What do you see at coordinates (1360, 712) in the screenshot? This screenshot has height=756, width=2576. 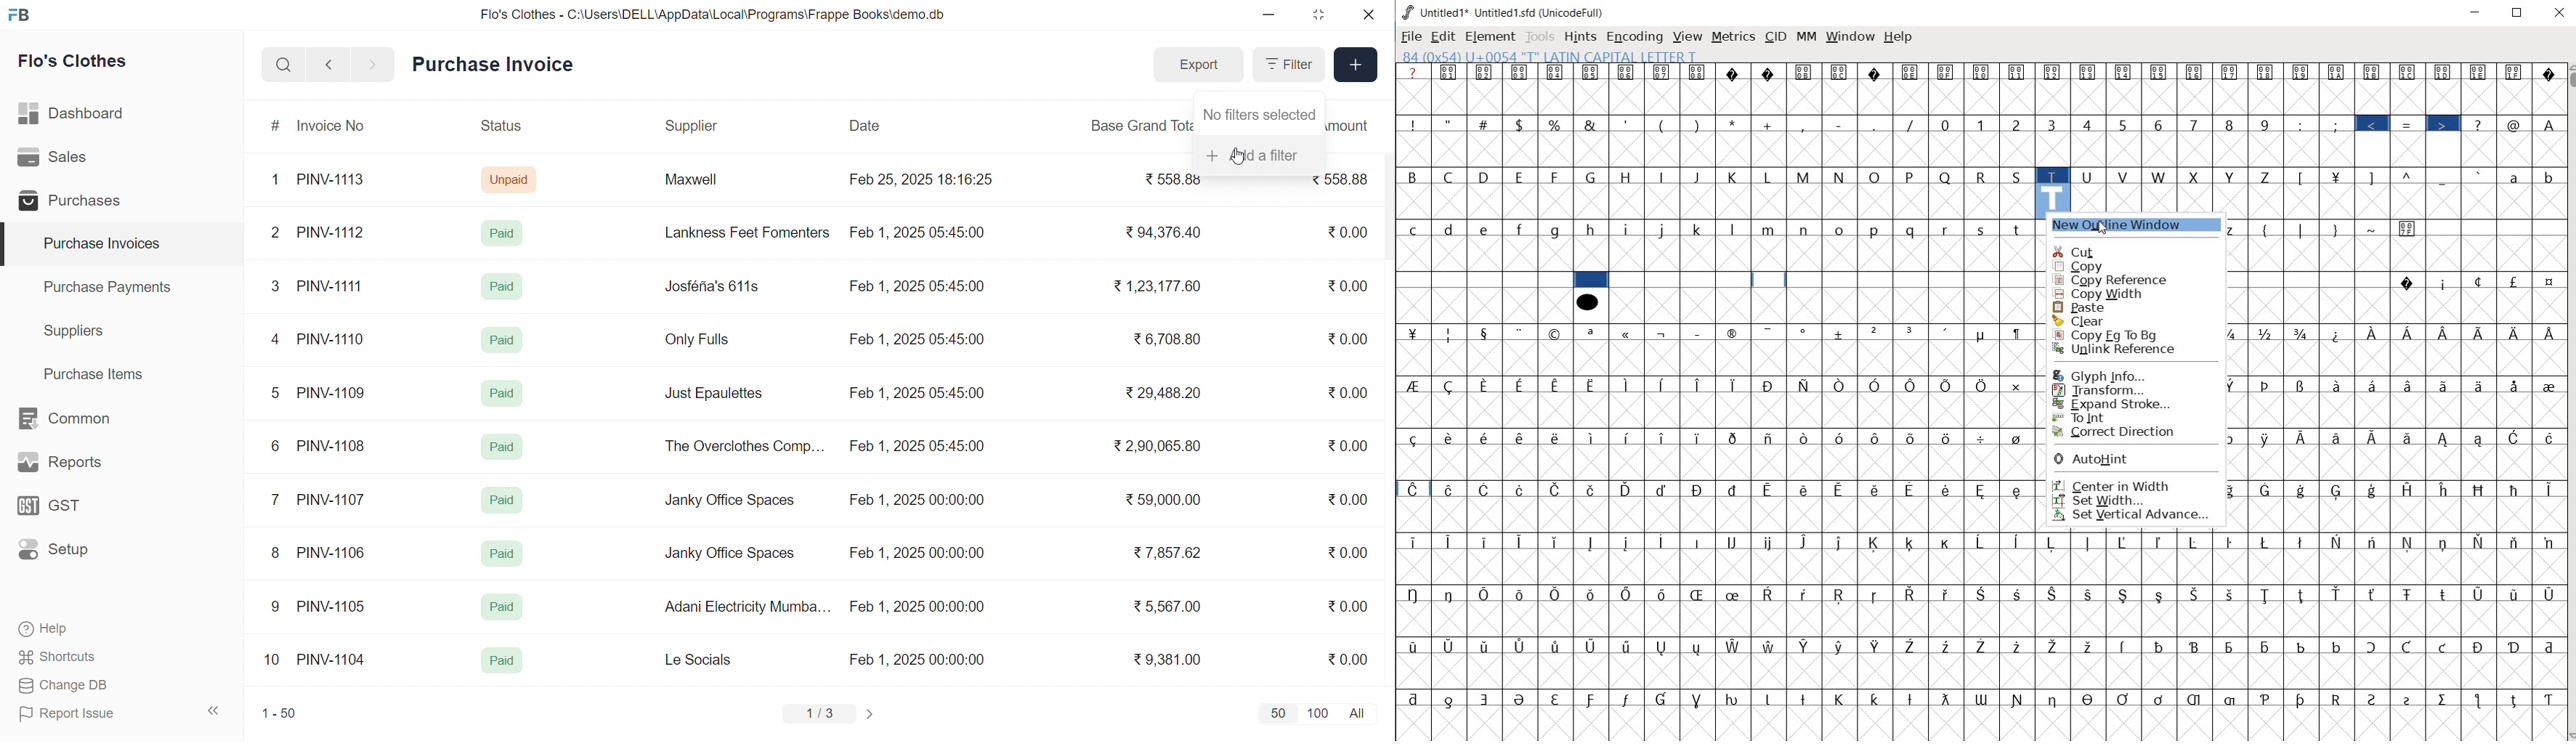 I see `all` at bounding box center [1360, 712].